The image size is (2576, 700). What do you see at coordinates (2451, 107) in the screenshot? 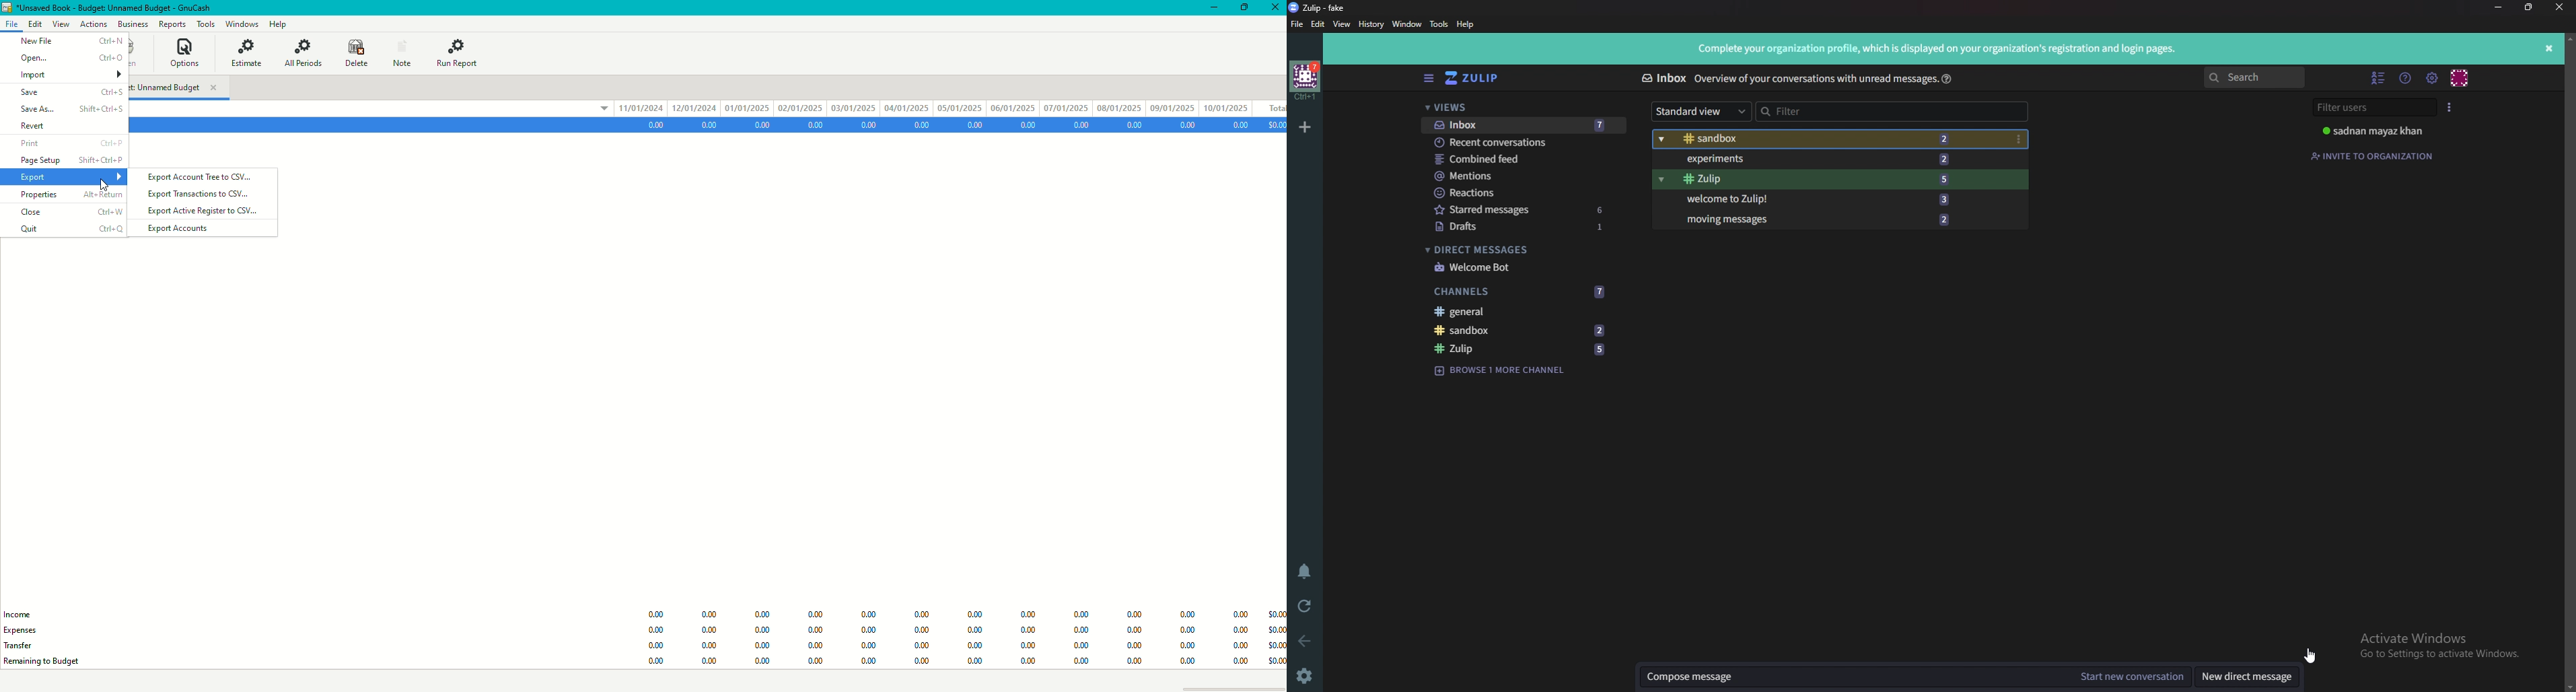
I see `User list style` at bounding box center [2451, 107].